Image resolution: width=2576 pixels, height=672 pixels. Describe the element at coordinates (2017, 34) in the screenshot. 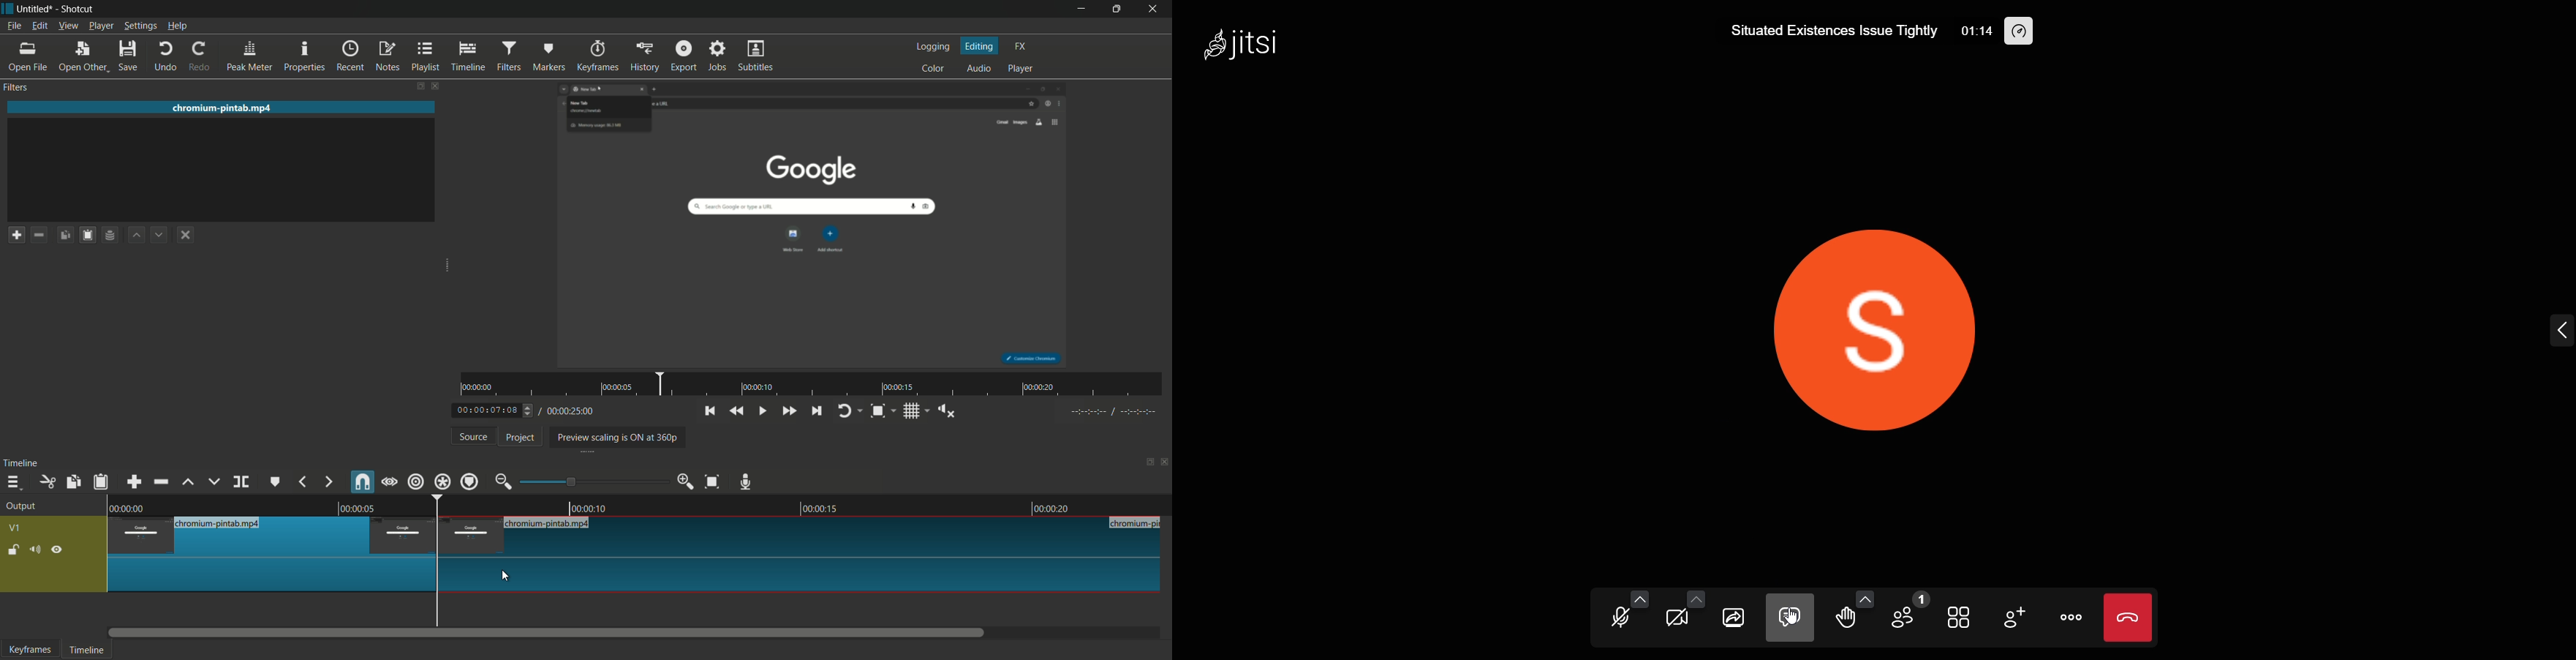

I see `performance setting` at that location.